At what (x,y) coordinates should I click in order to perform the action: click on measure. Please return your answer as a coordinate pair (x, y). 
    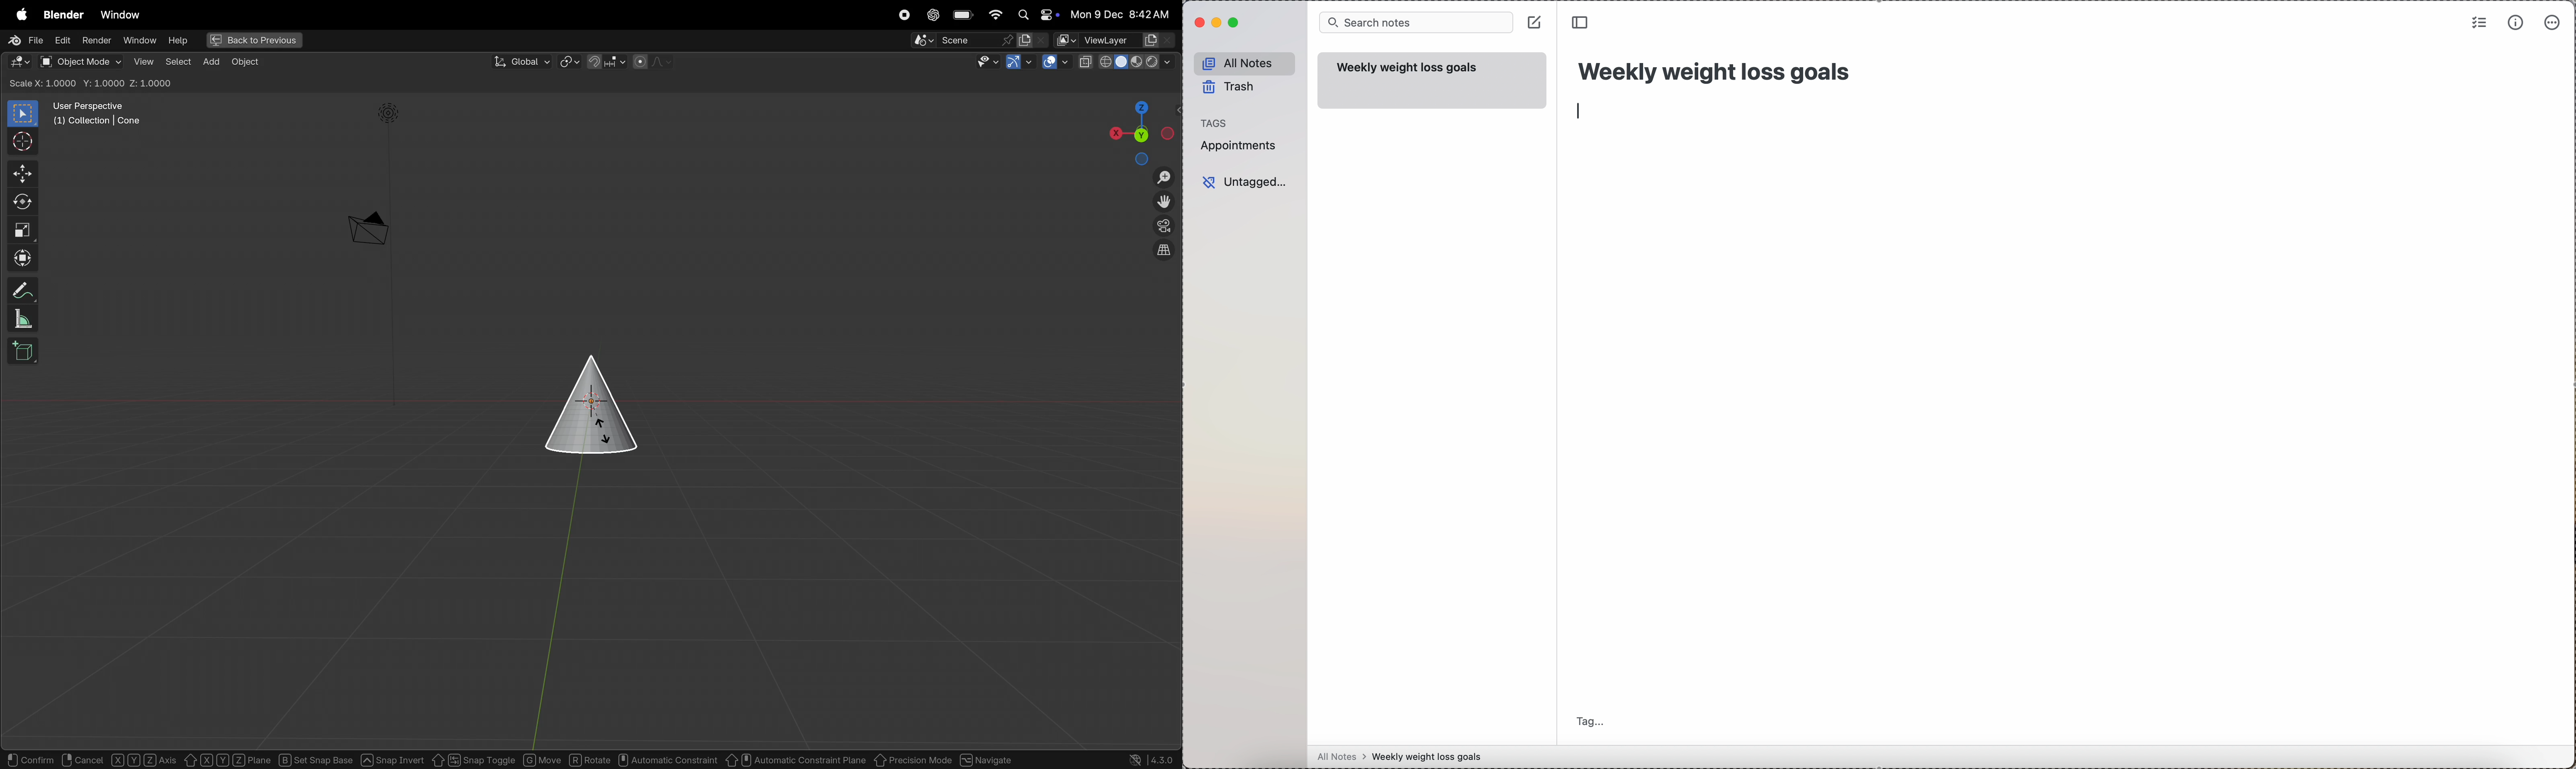
    Looking at the image, I should click on (19, 317).